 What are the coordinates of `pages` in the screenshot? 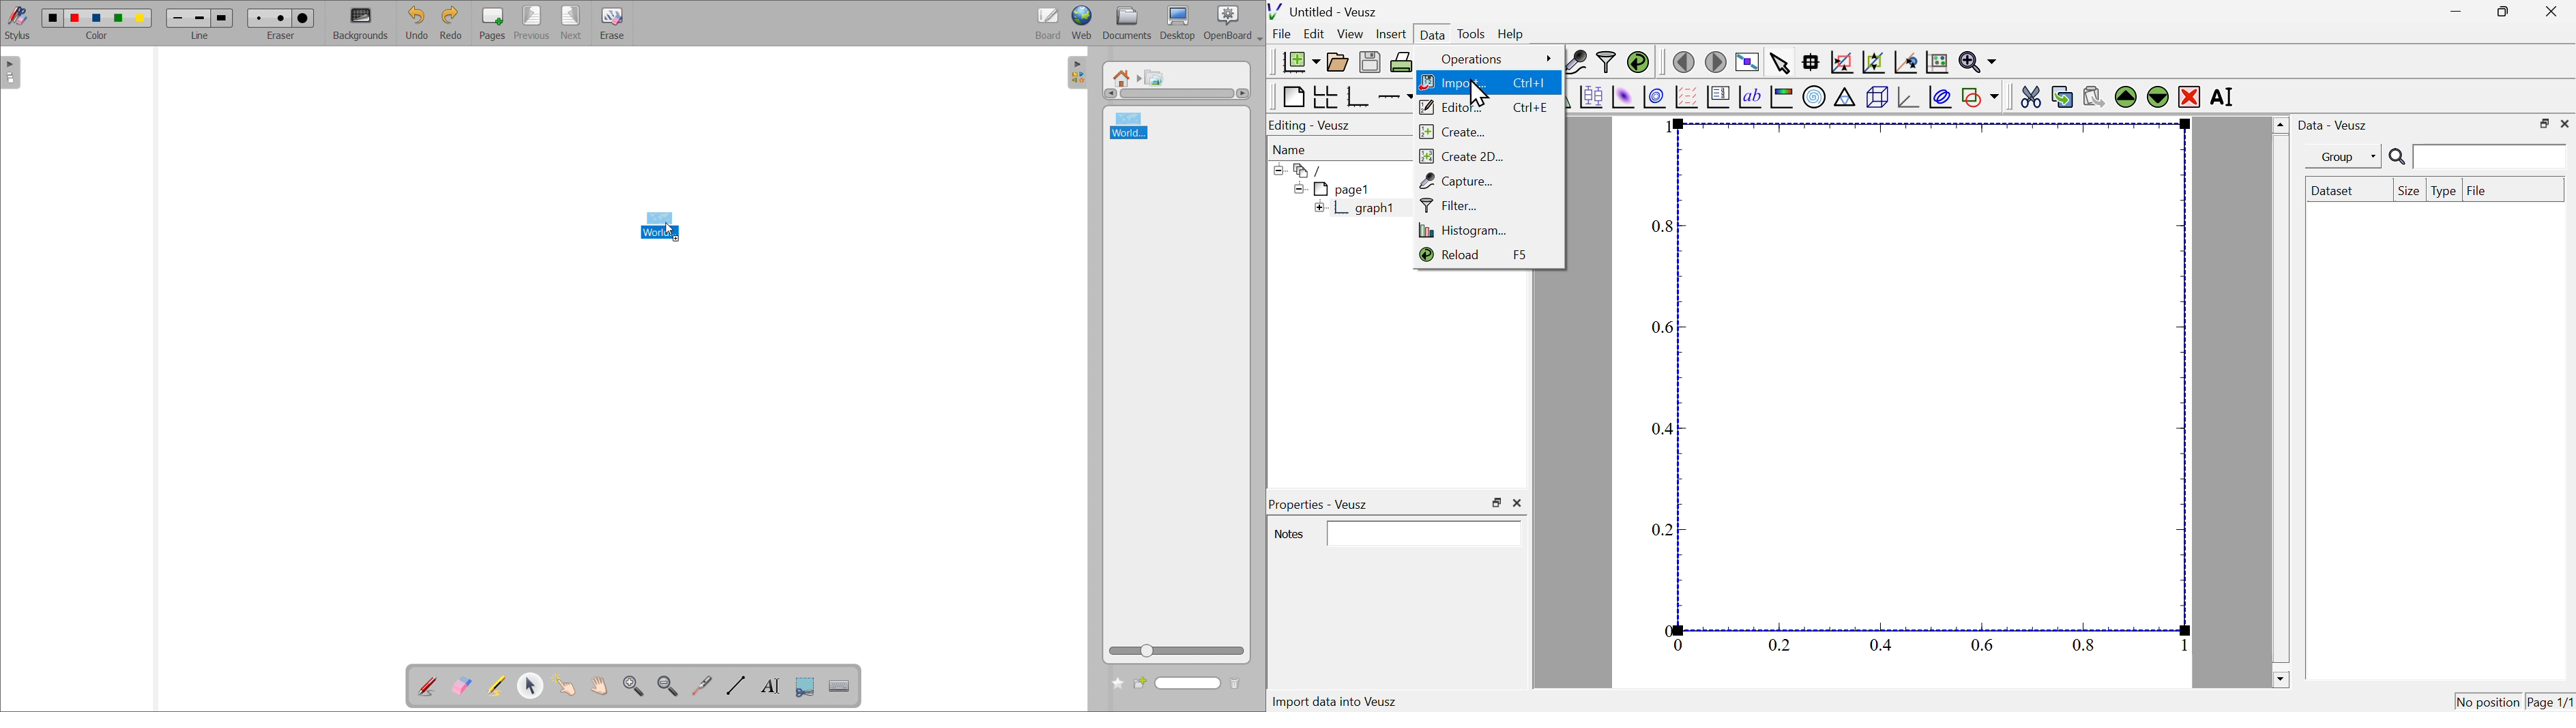 It's located at (493, 23).